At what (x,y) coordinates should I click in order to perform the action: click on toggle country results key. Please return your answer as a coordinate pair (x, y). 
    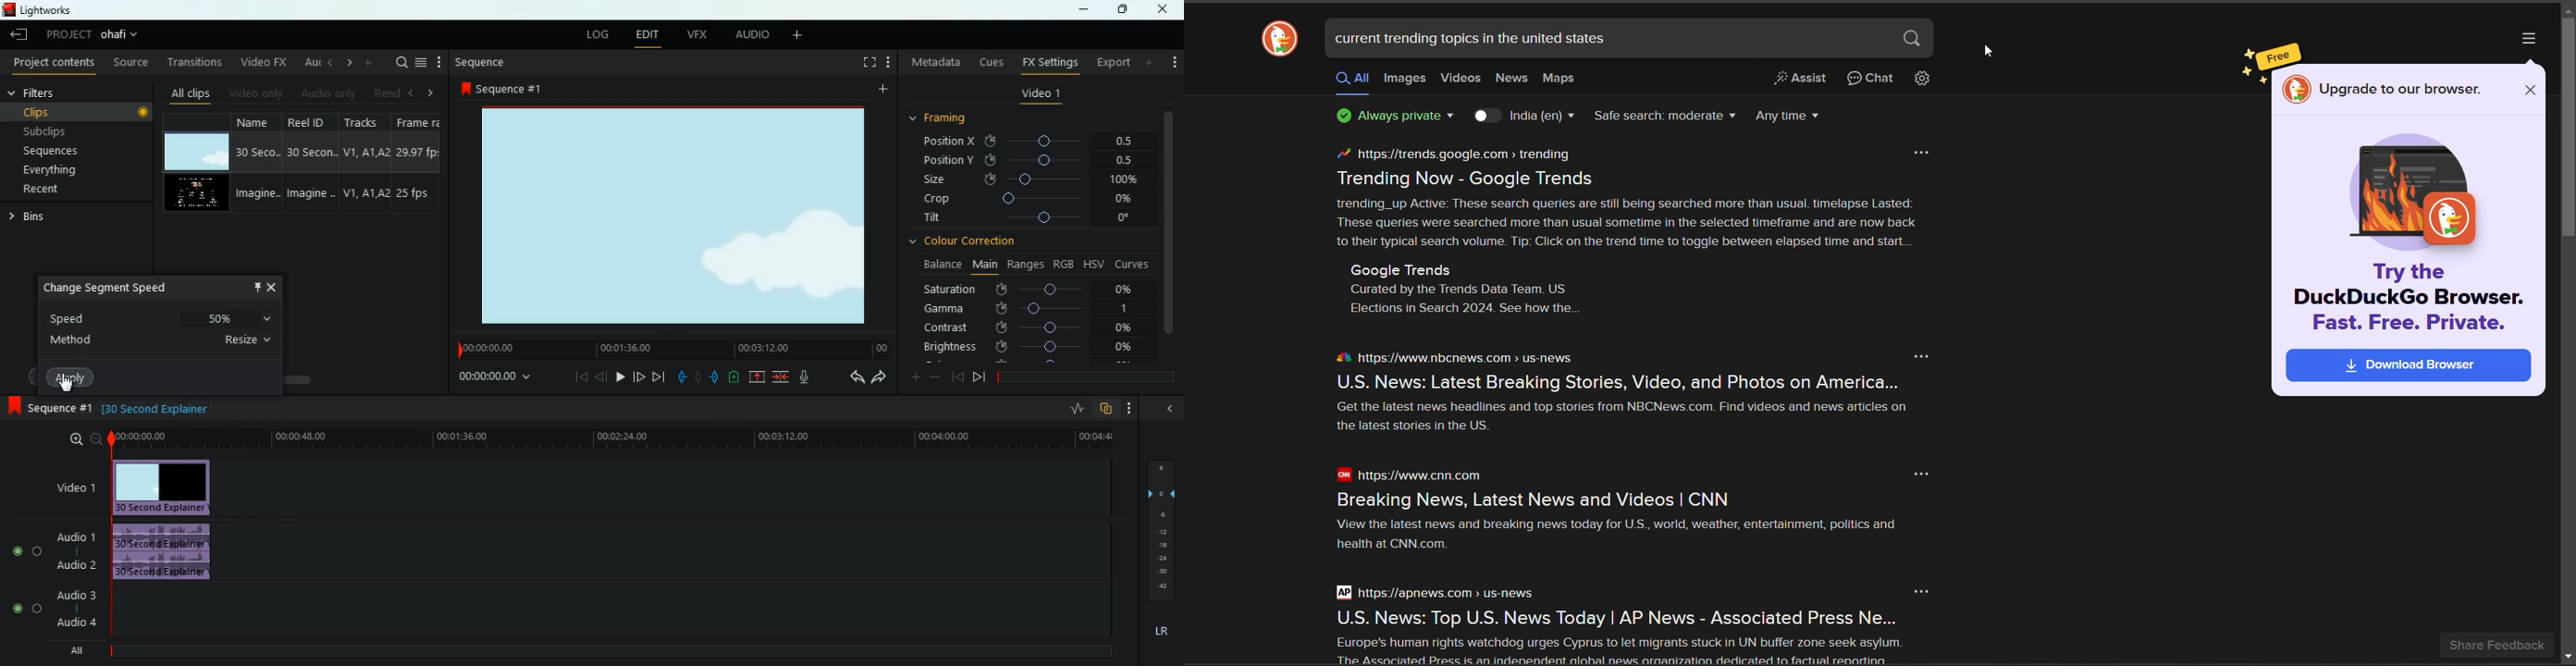
    Looking at the image, I should click on (1484, 118).